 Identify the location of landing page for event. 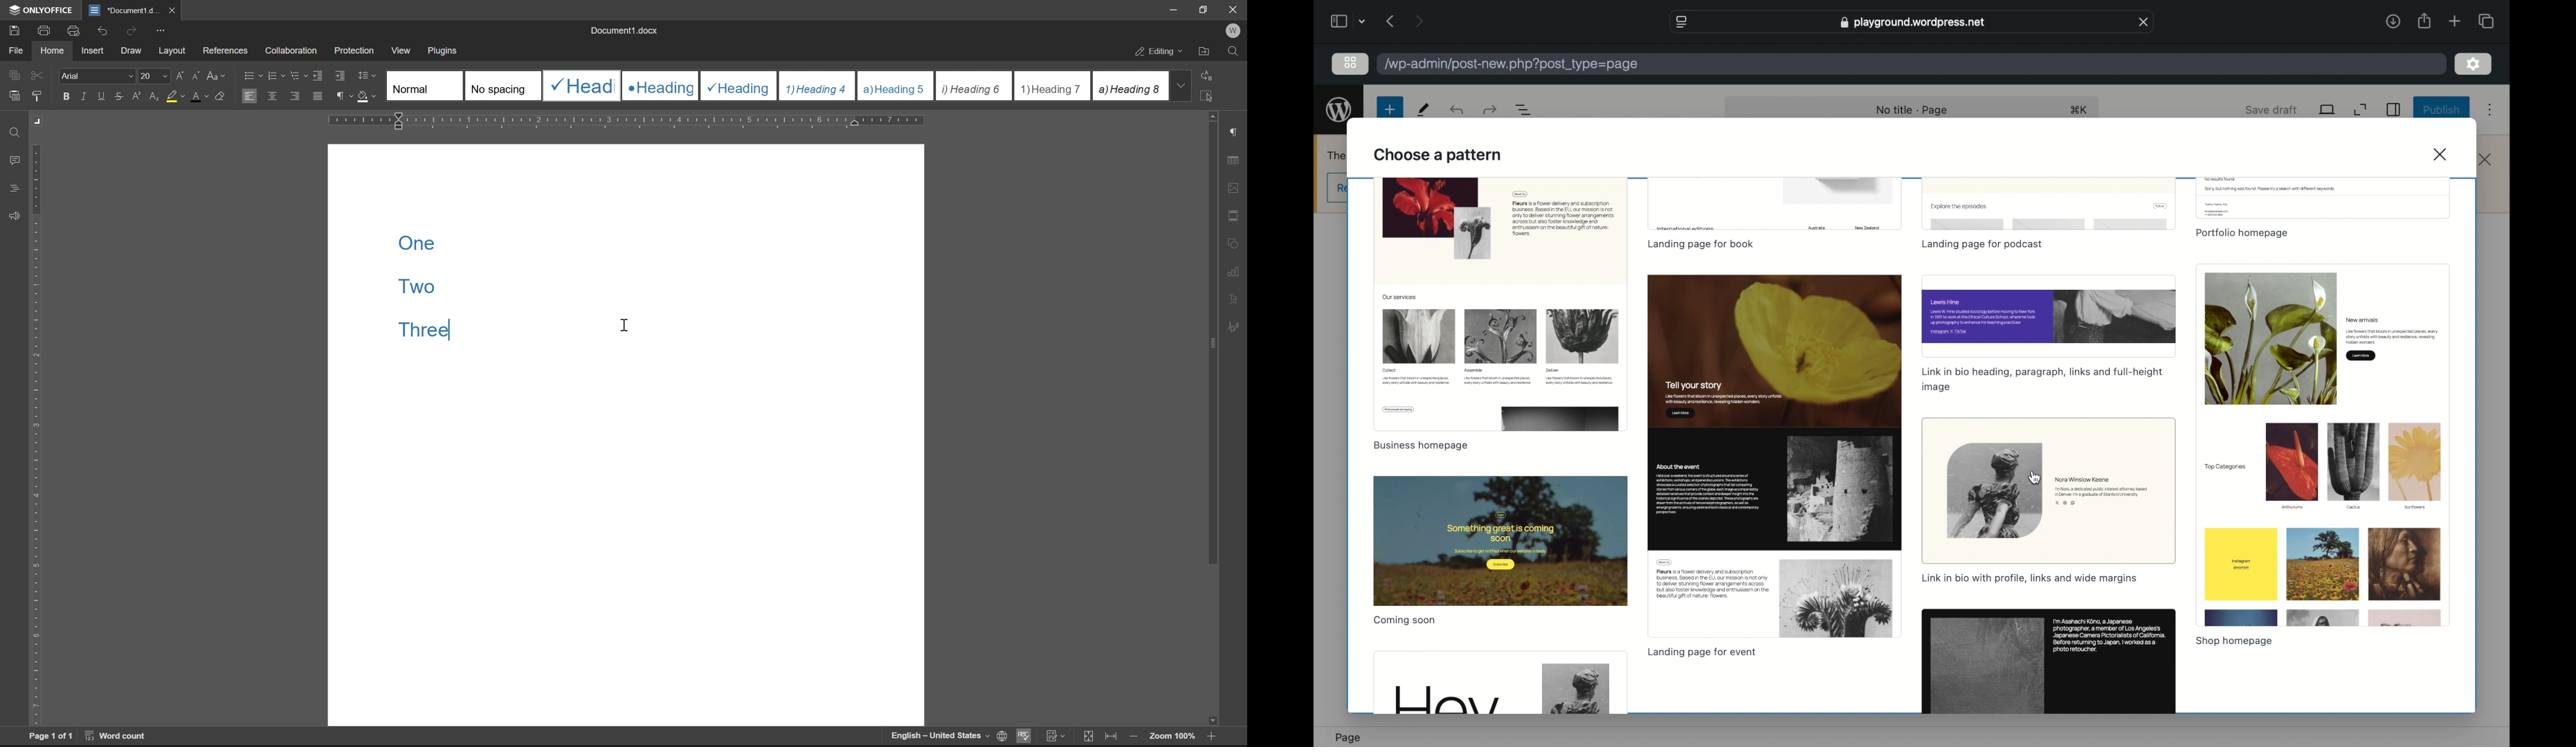
(1701, 653).